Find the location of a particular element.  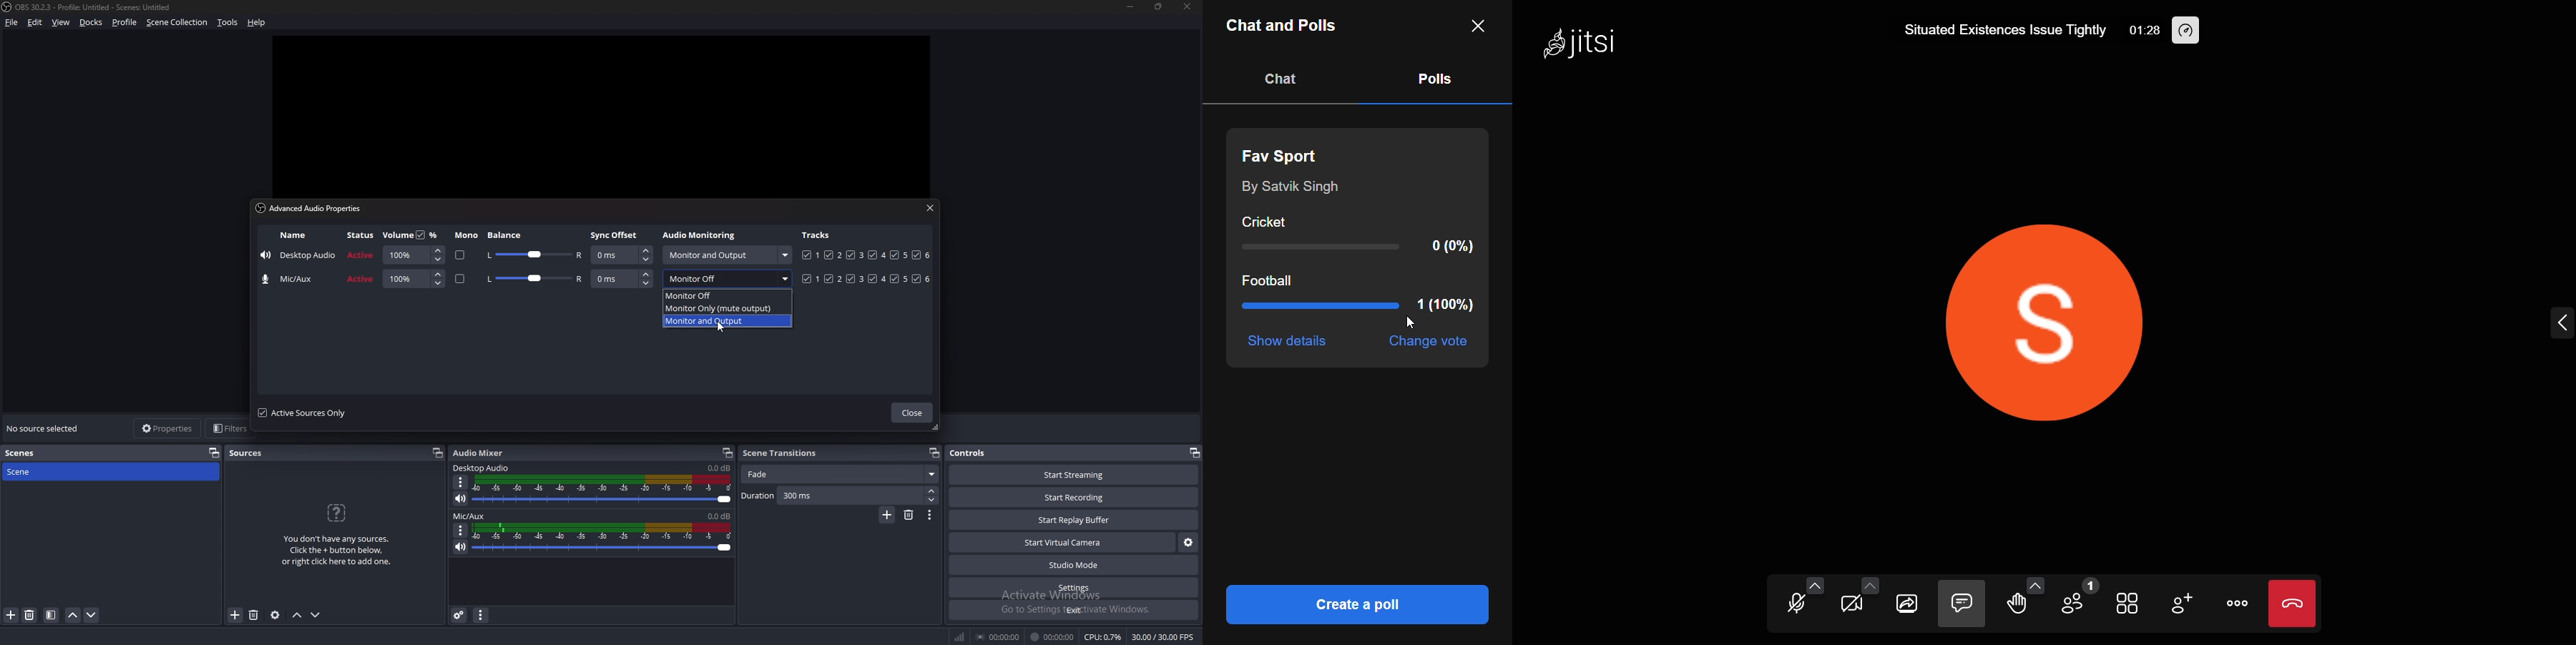

camera is located at coordinates (1847, 605).